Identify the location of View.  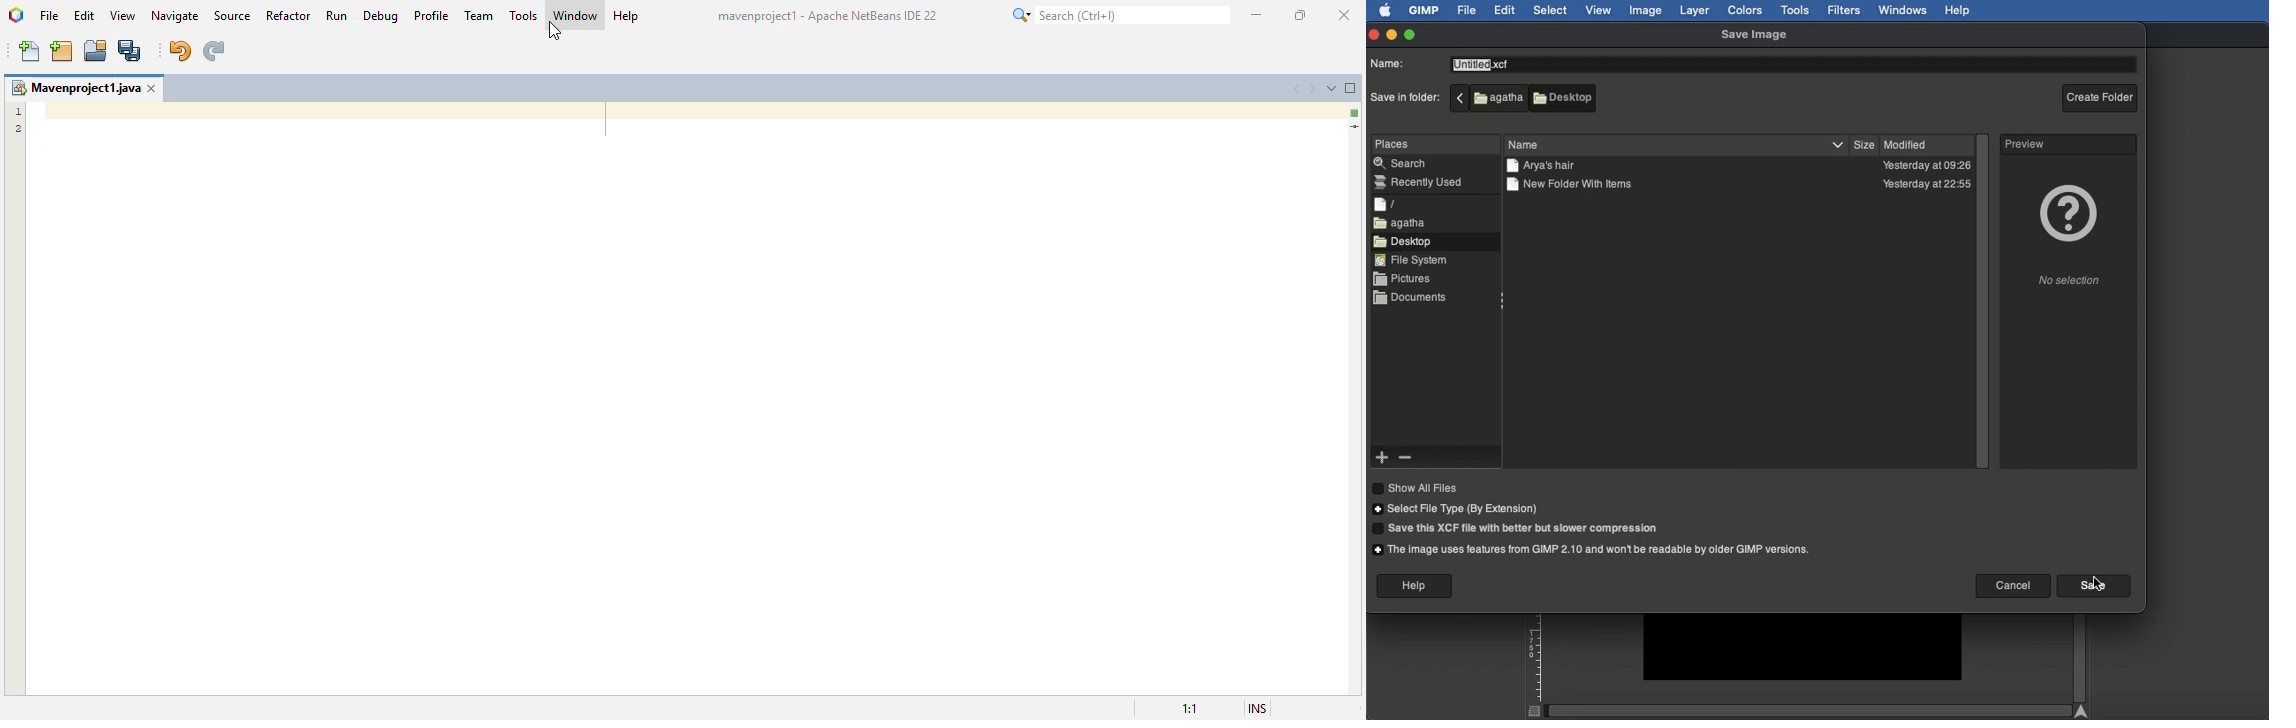
(1600, 11).